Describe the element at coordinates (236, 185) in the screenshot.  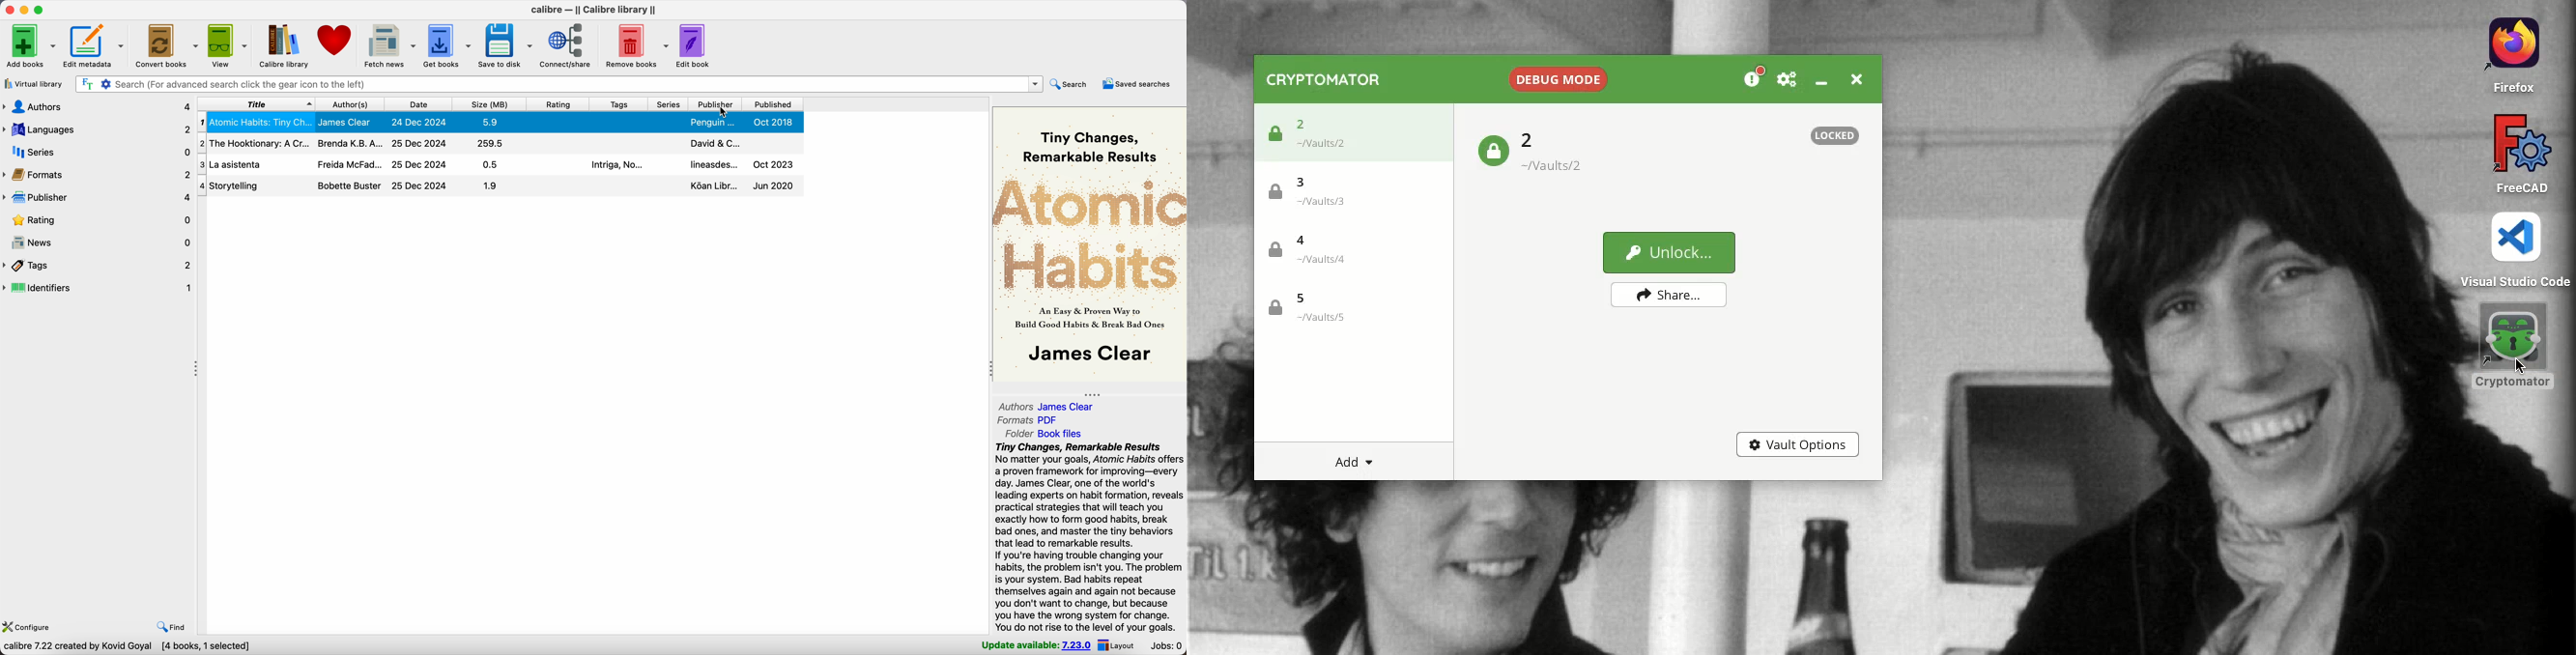
I see `storytelling` at that location.